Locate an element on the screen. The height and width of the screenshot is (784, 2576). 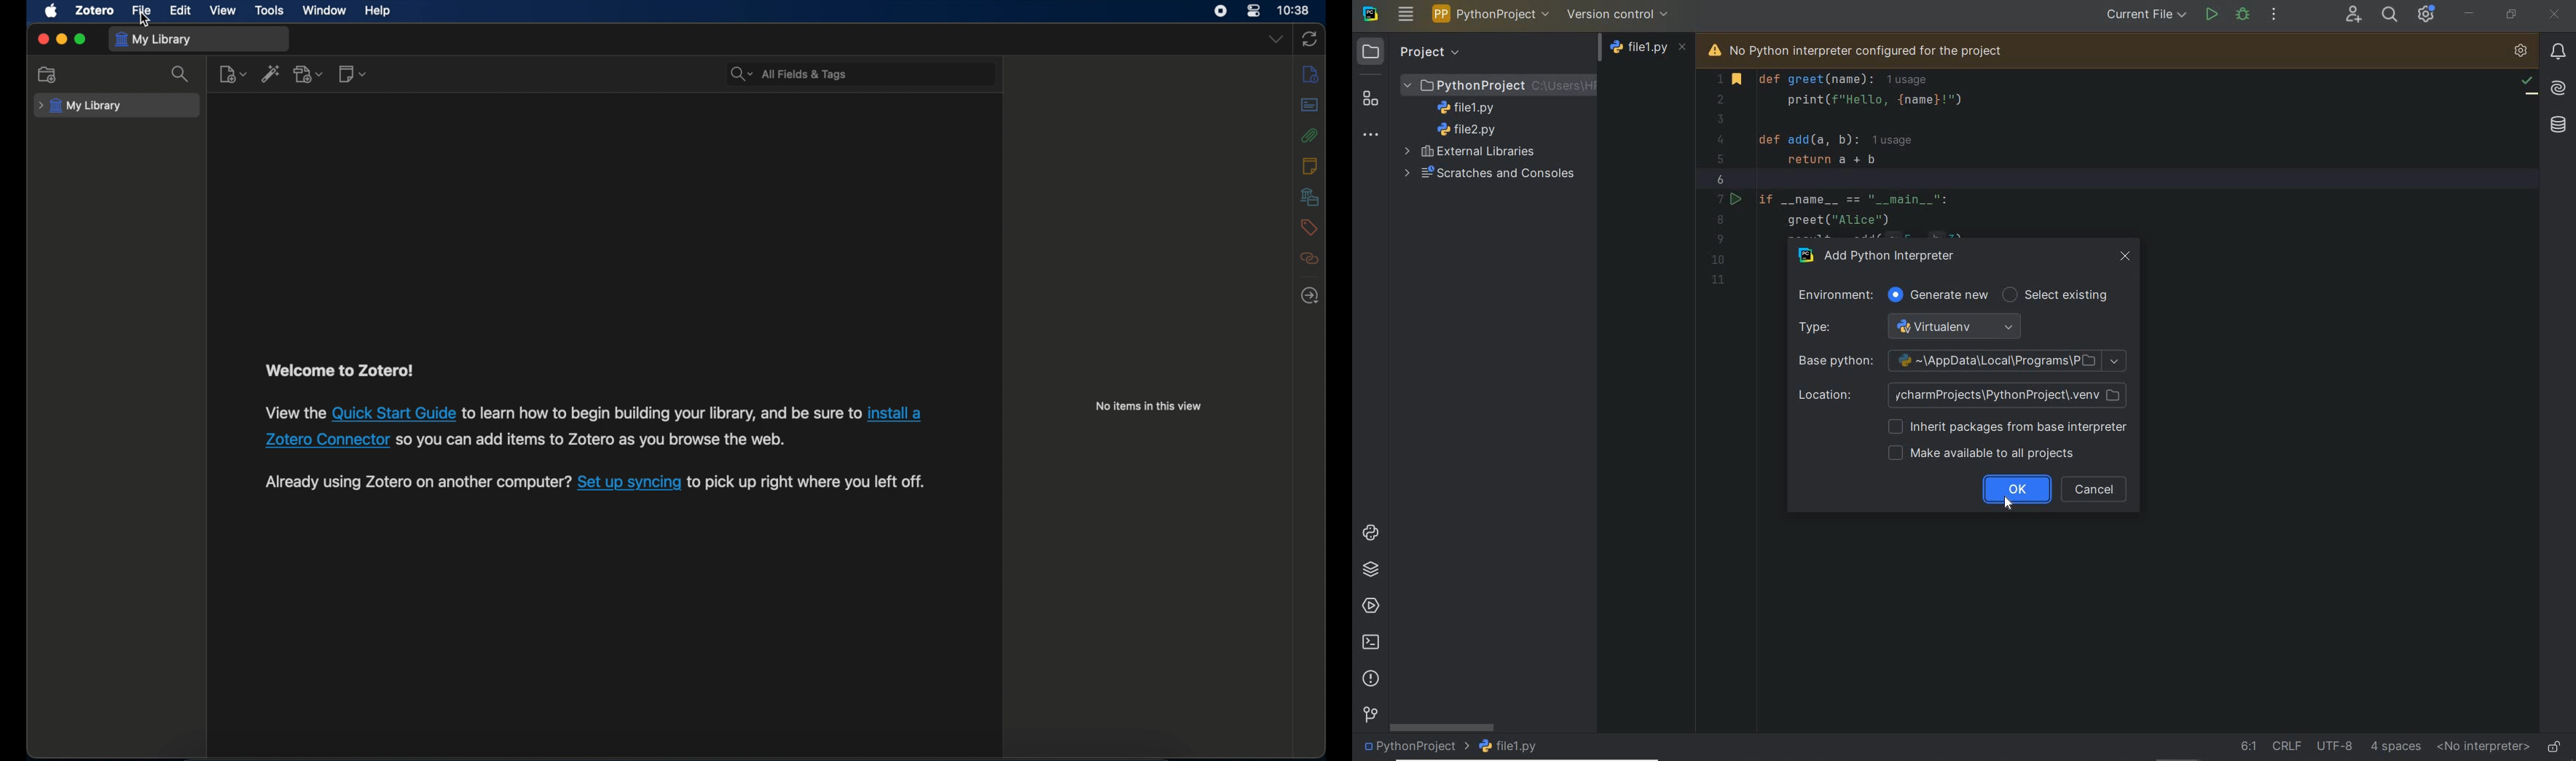
help is located at coordinates (379, 11).